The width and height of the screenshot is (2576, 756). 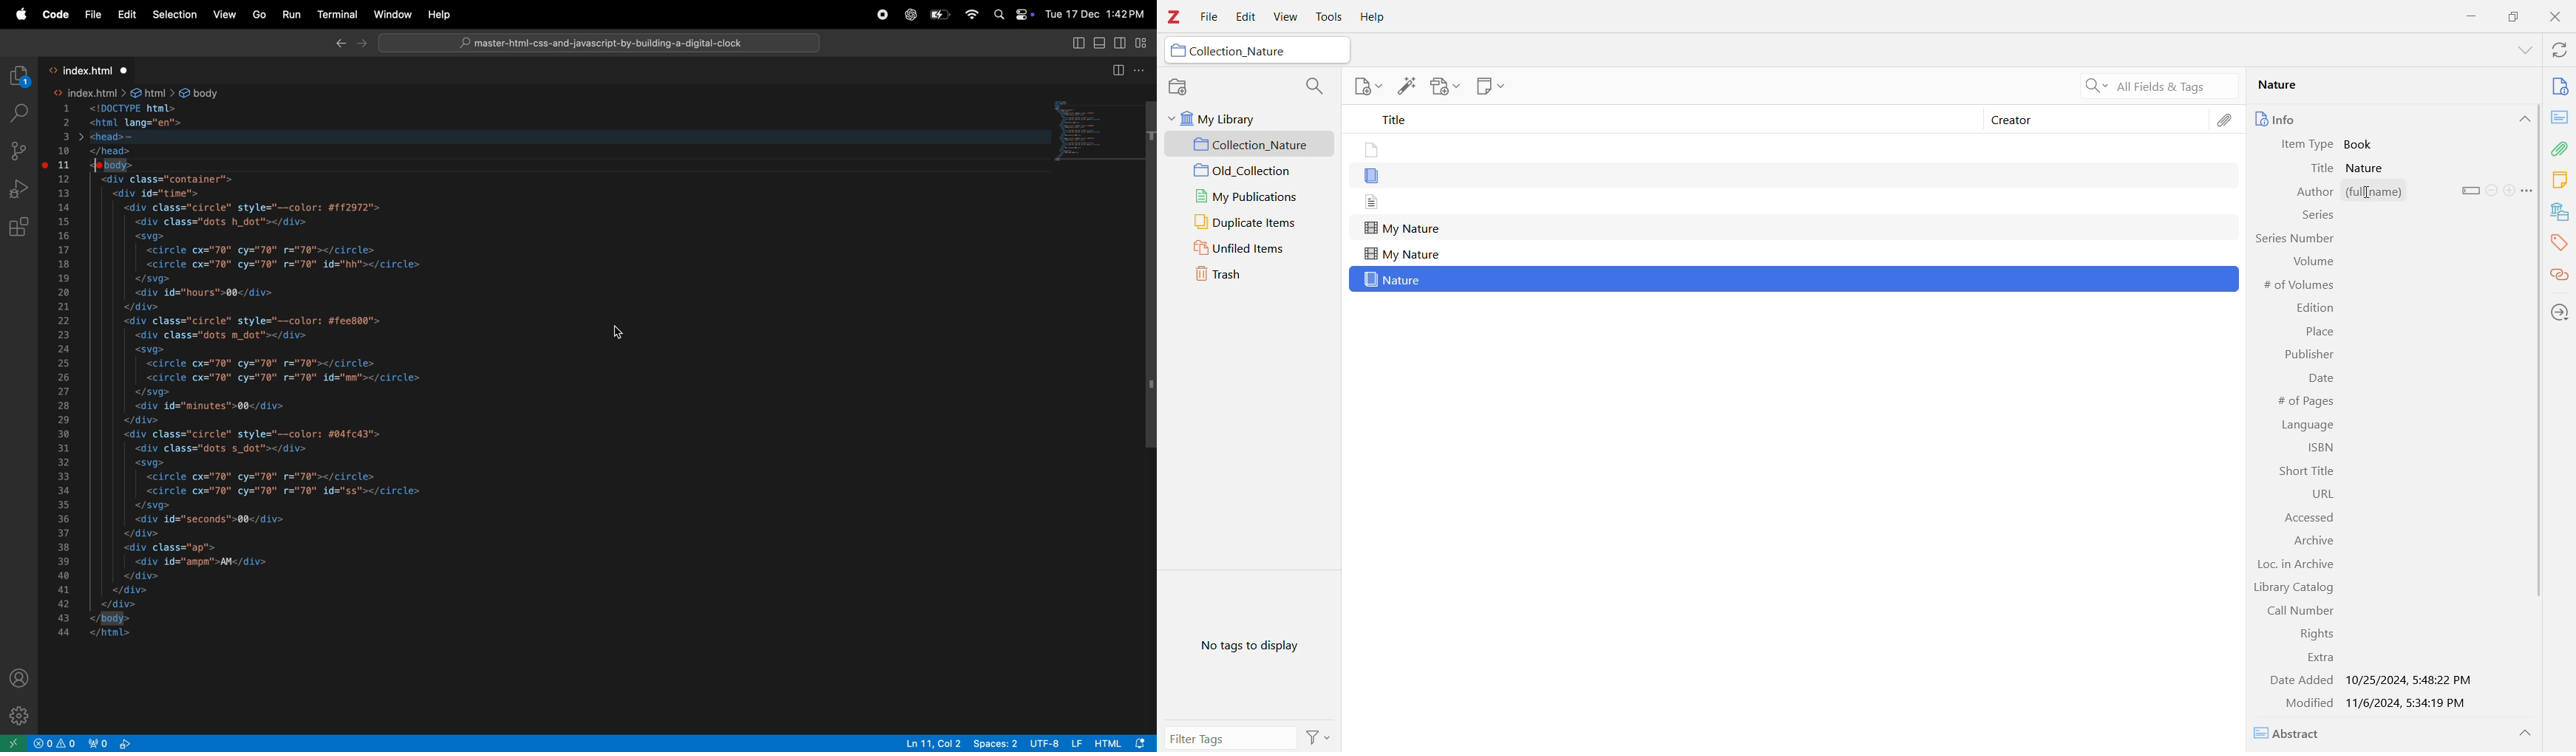 I want to click on Sync with zotero.org, so click(x=2560, y=51).